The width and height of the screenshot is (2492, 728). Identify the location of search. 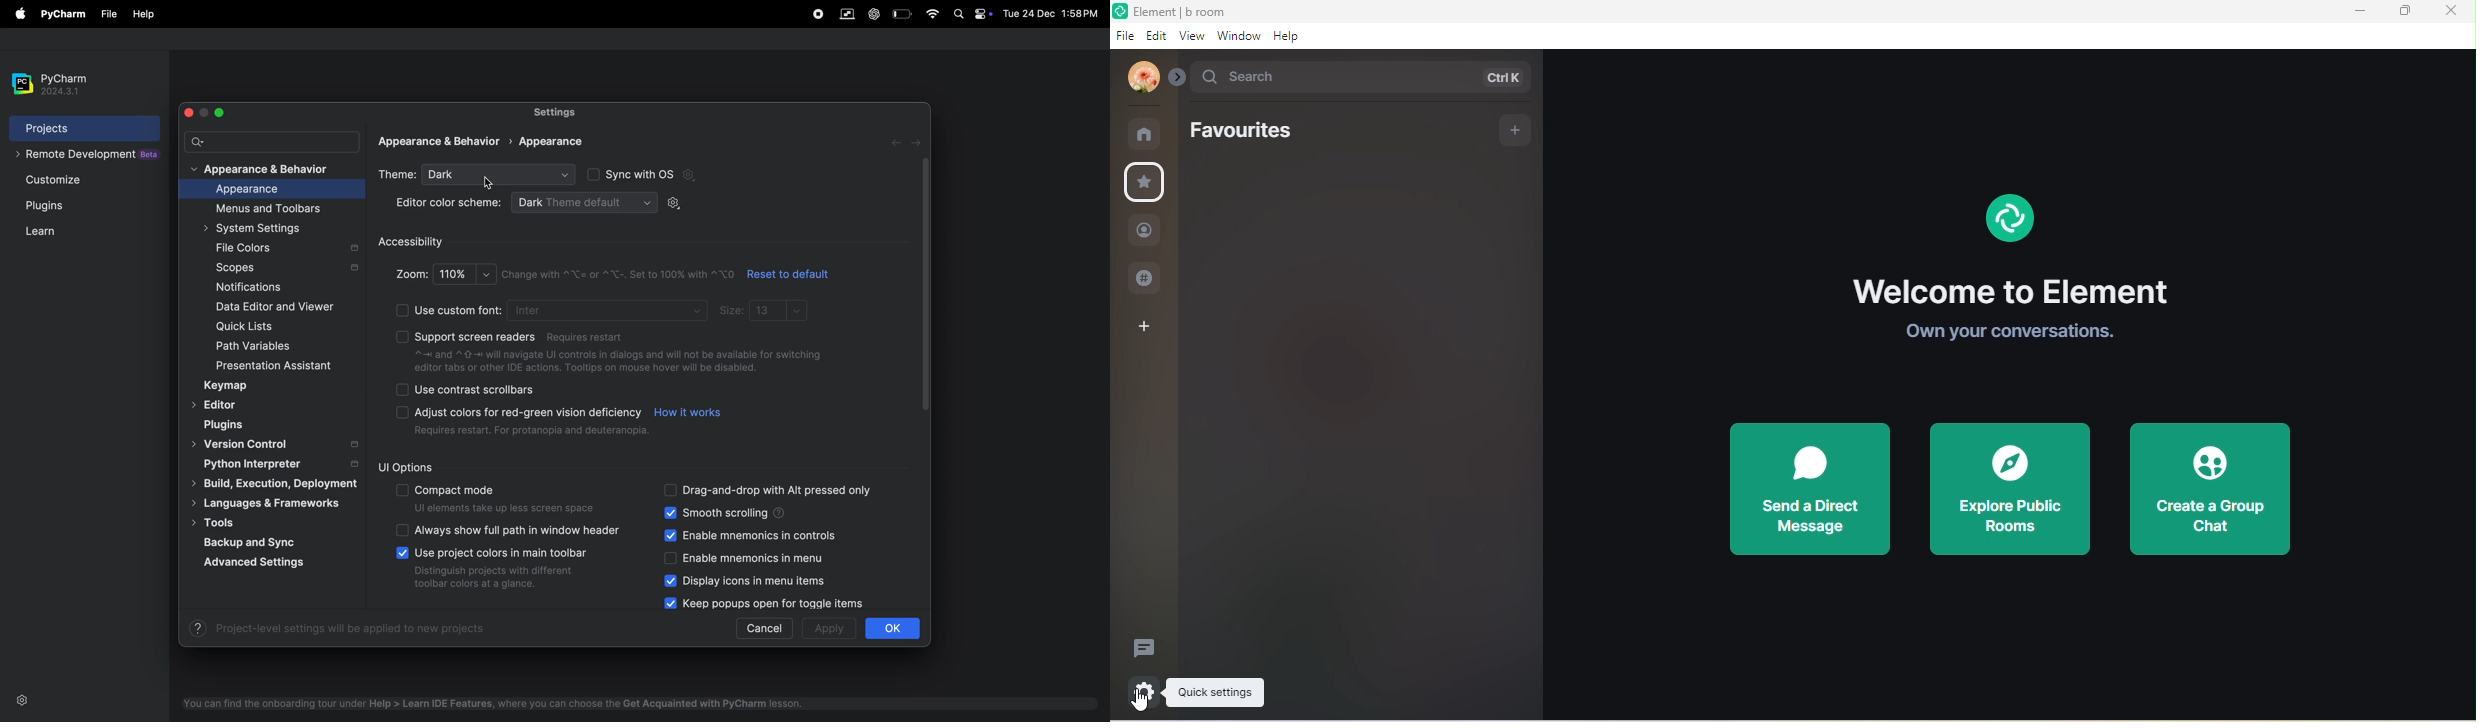
(1368, 77).